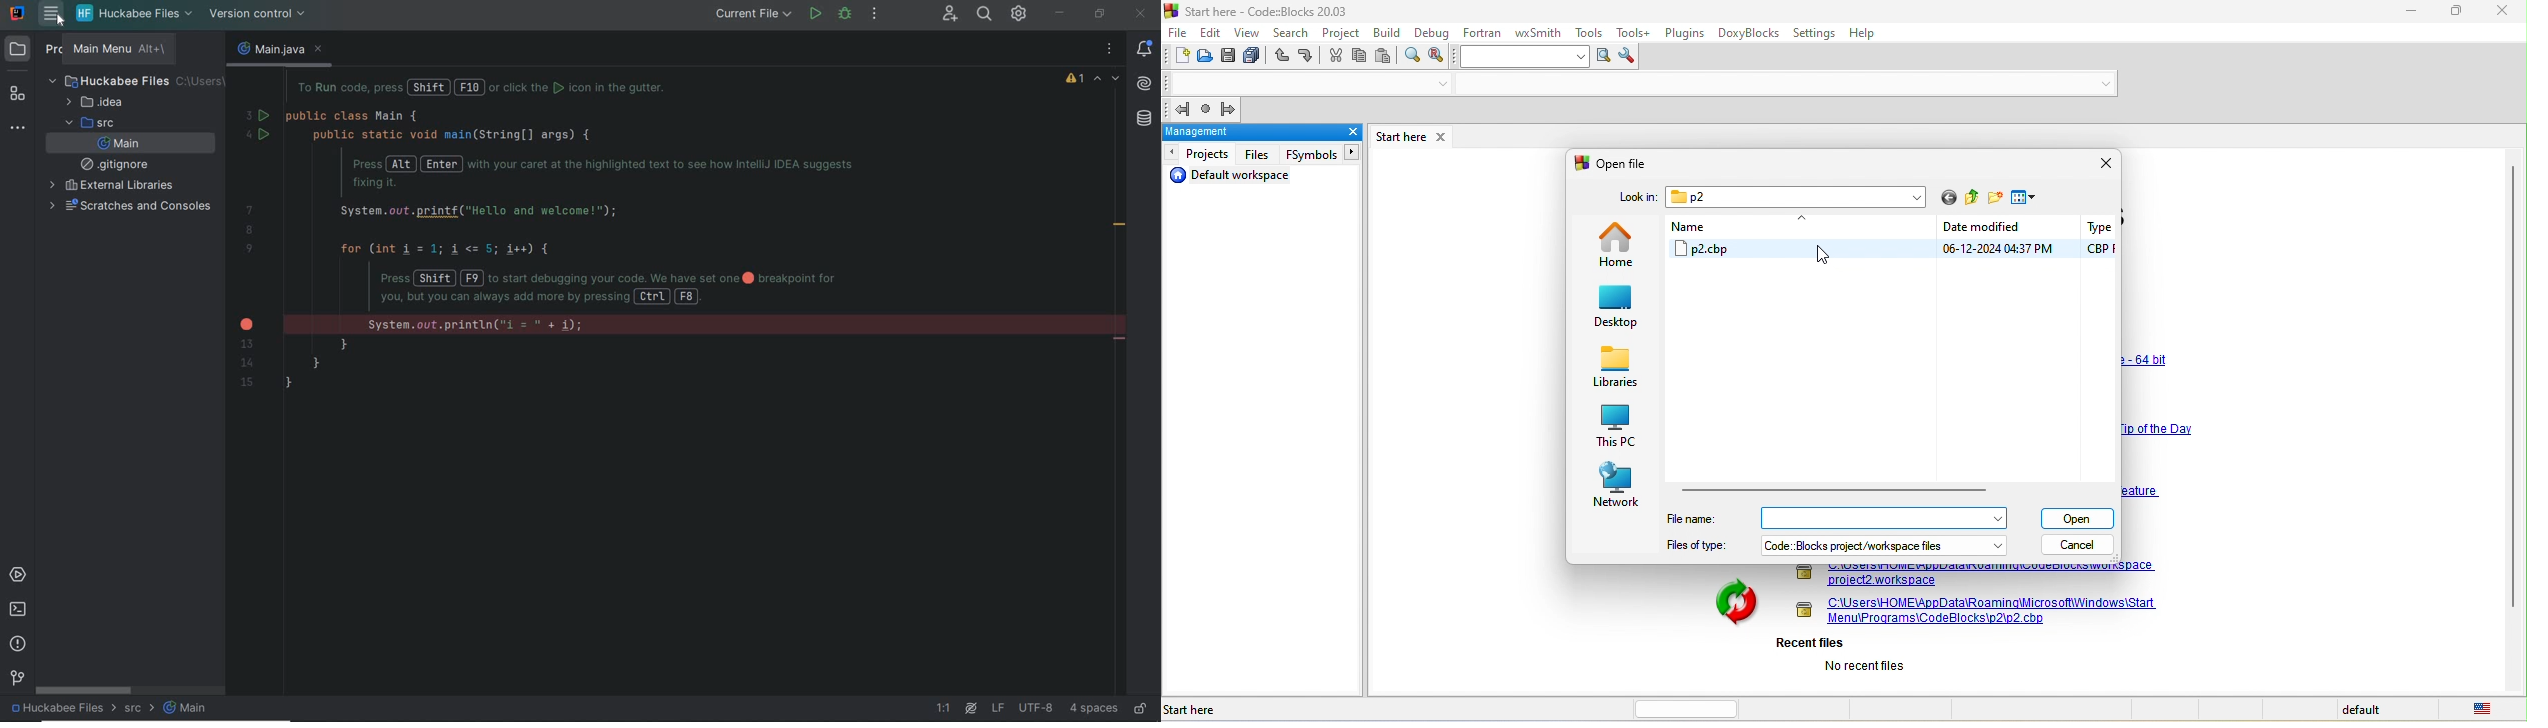  What do you see at coordinates (1617, 485) in the screenshot?
I see `network` at bounding box center [1617, 485].